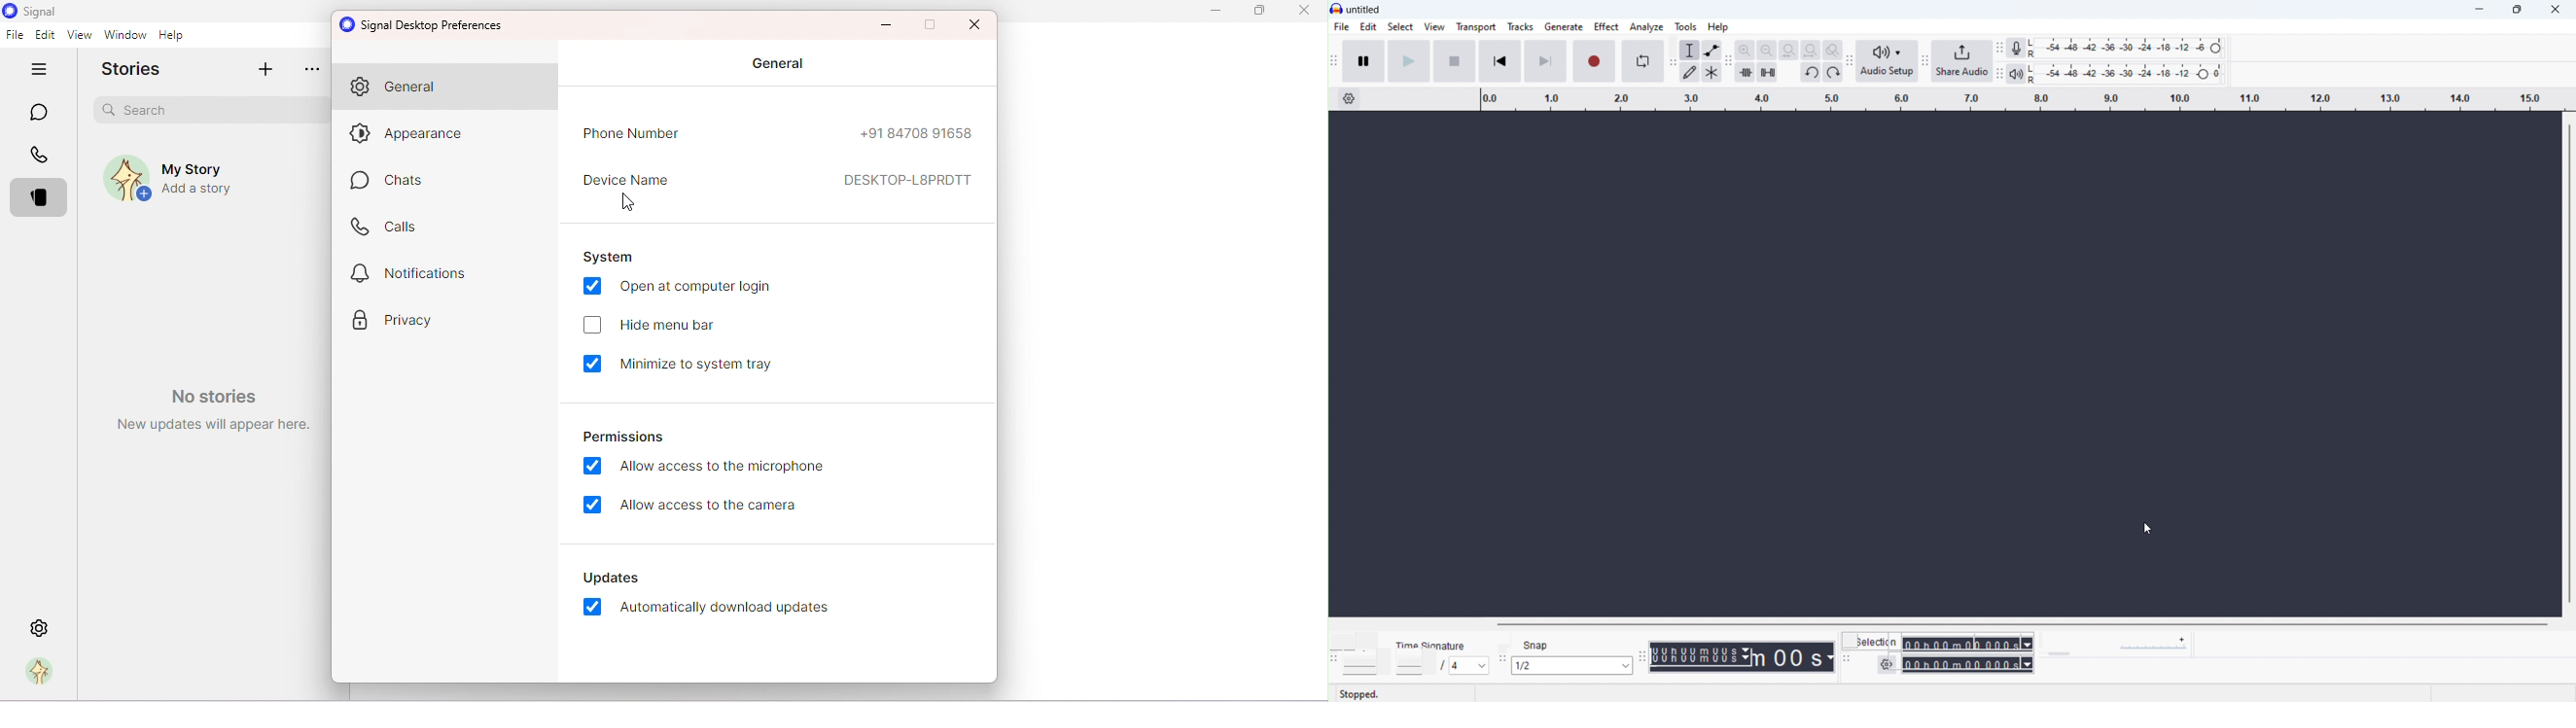 This screenshot has height=728, width=2576. What do you see at coordinates (1712, 72) in the screenshot?
I see `multi tool` at bounding box center [1712, 72].